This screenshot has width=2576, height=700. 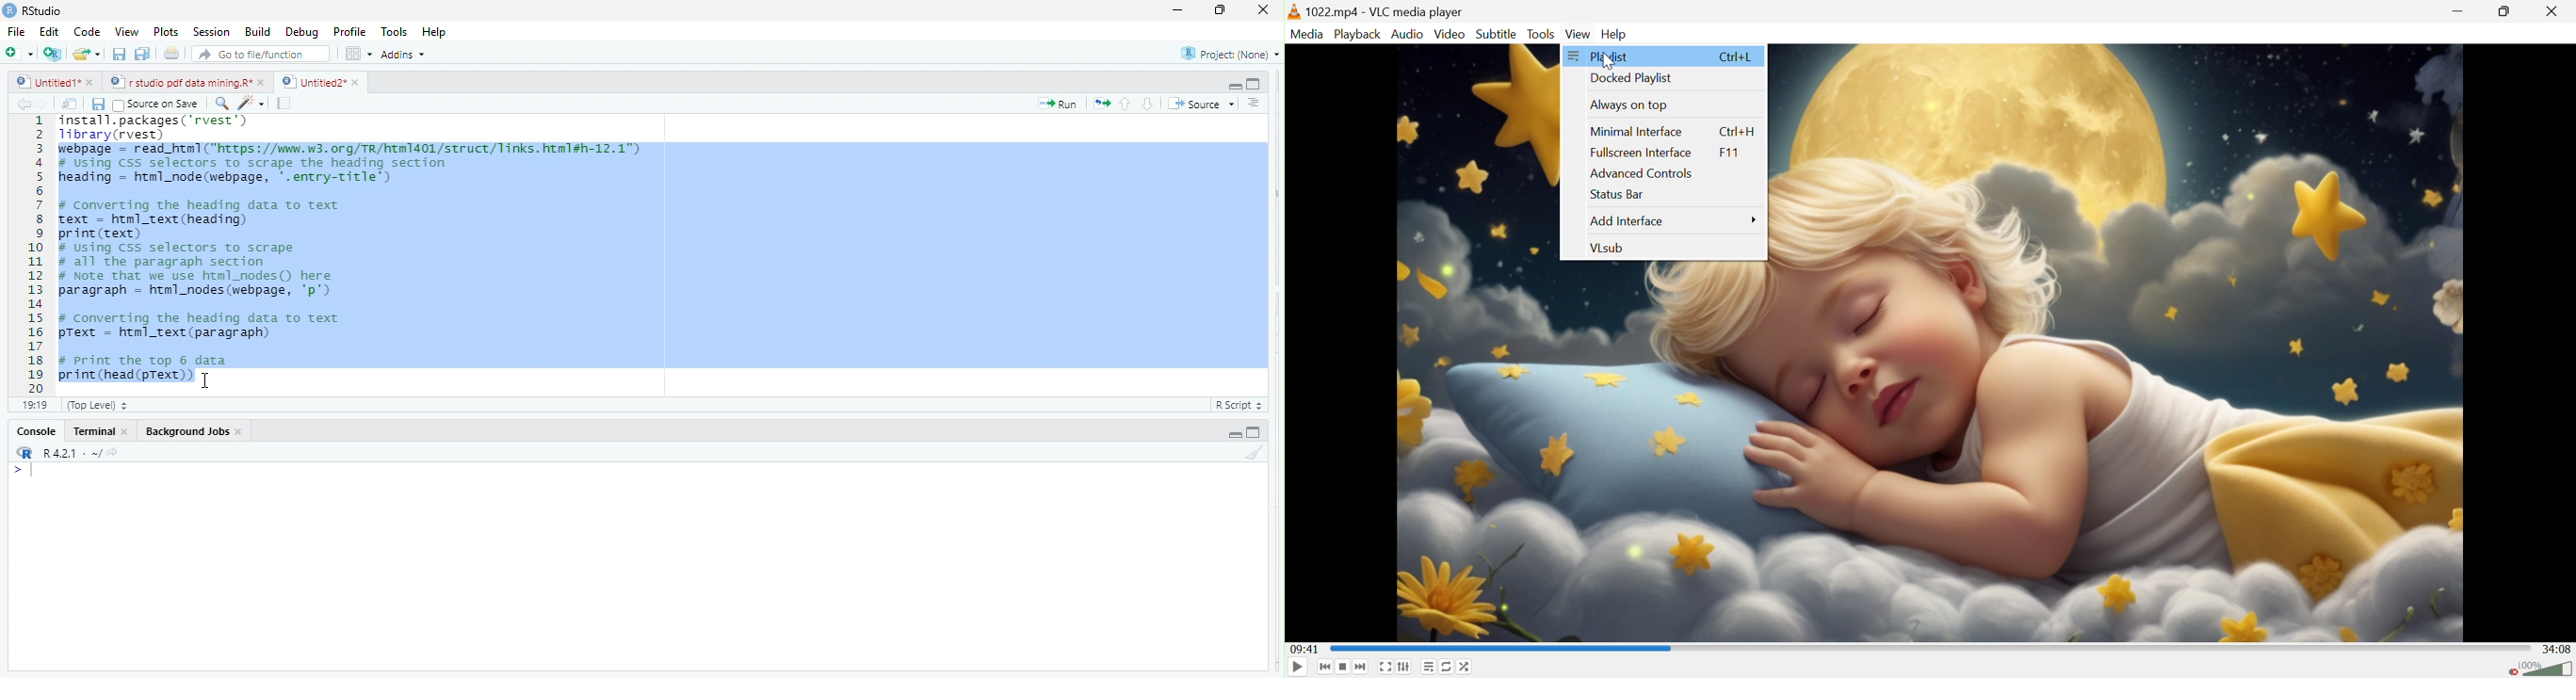 What do you see at coordinates (1606, 246) in the screenshot?
I see `VLsub` at bounding box center [1606, 246].